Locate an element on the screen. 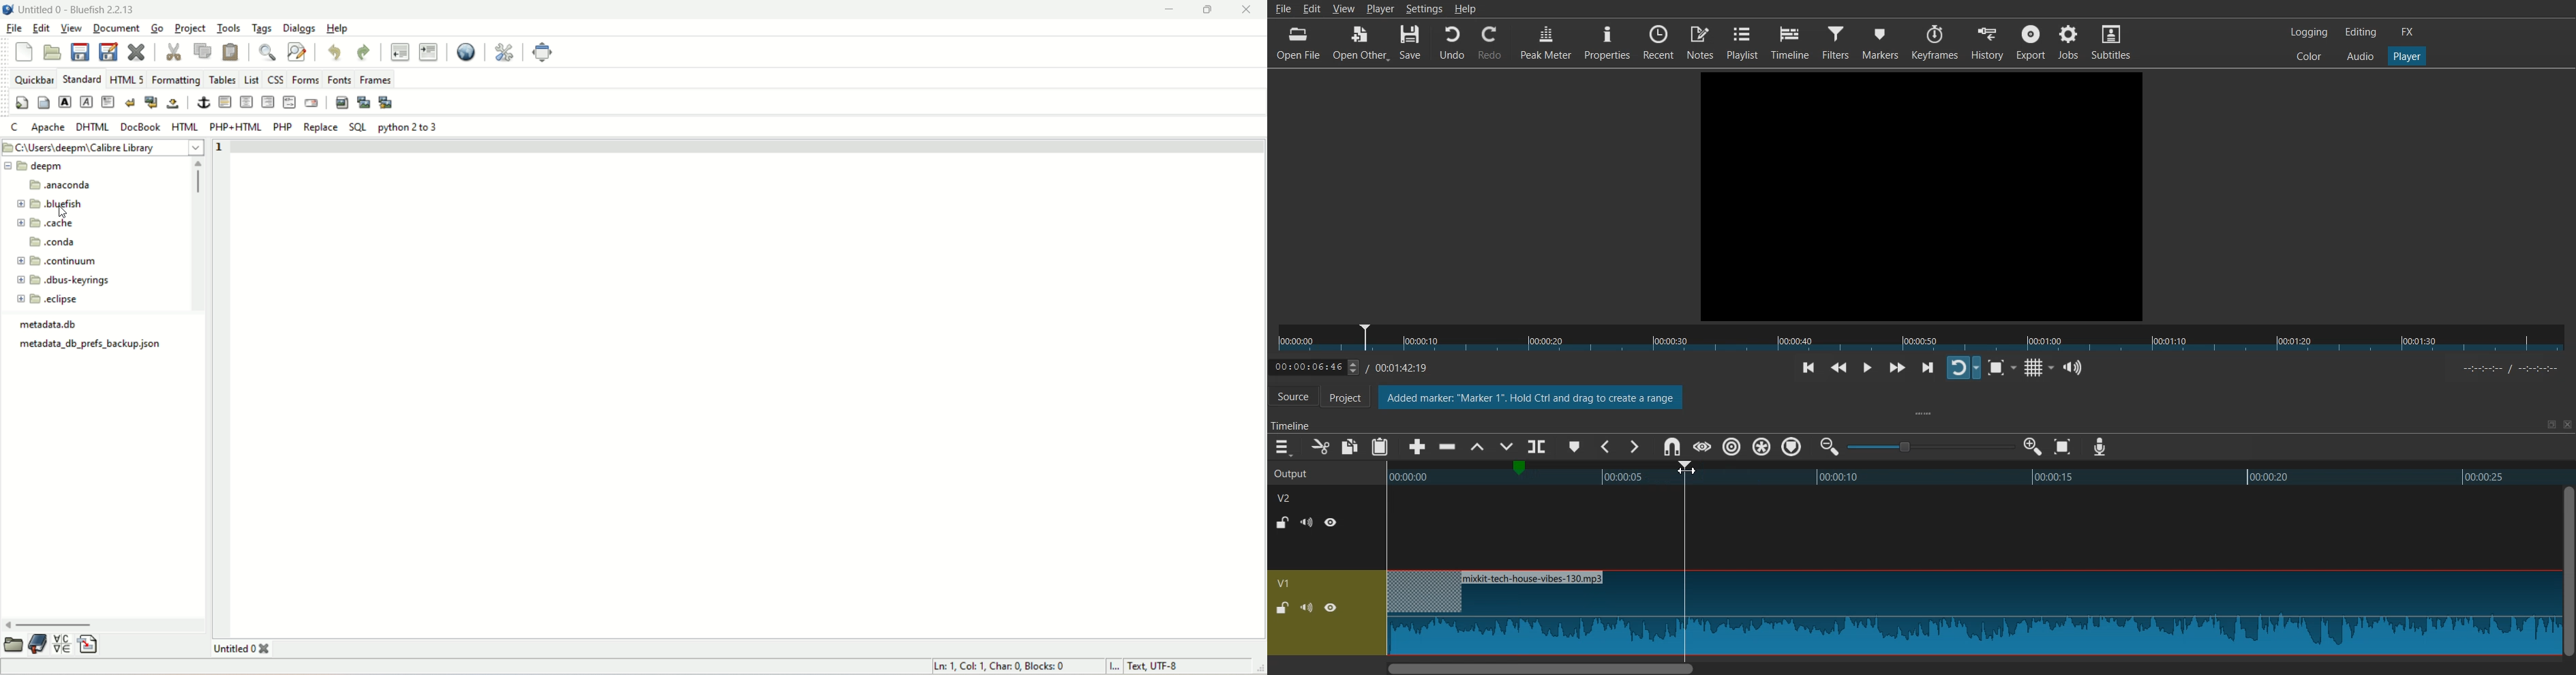  Zoom adjuster toggle is located at coordinates (1930, 447).